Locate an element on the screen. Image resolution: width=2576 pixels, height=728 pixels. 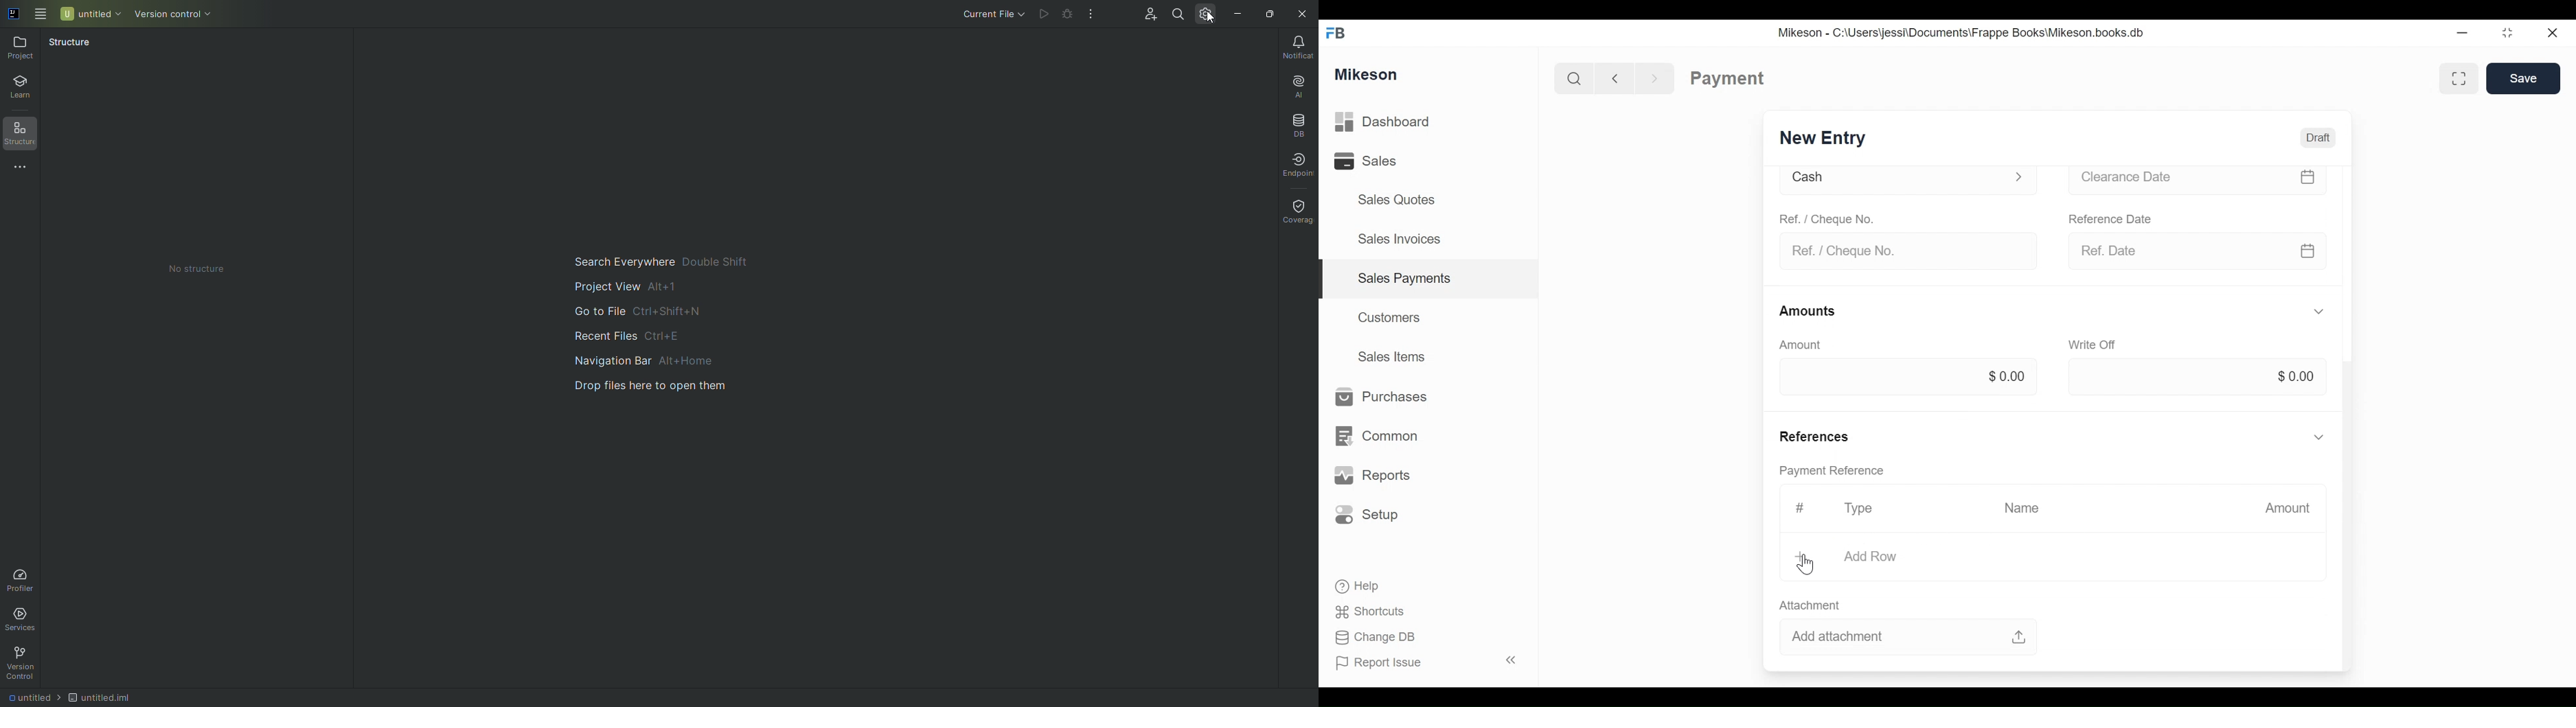
$0.00 is located at coordinates (2300, 376).